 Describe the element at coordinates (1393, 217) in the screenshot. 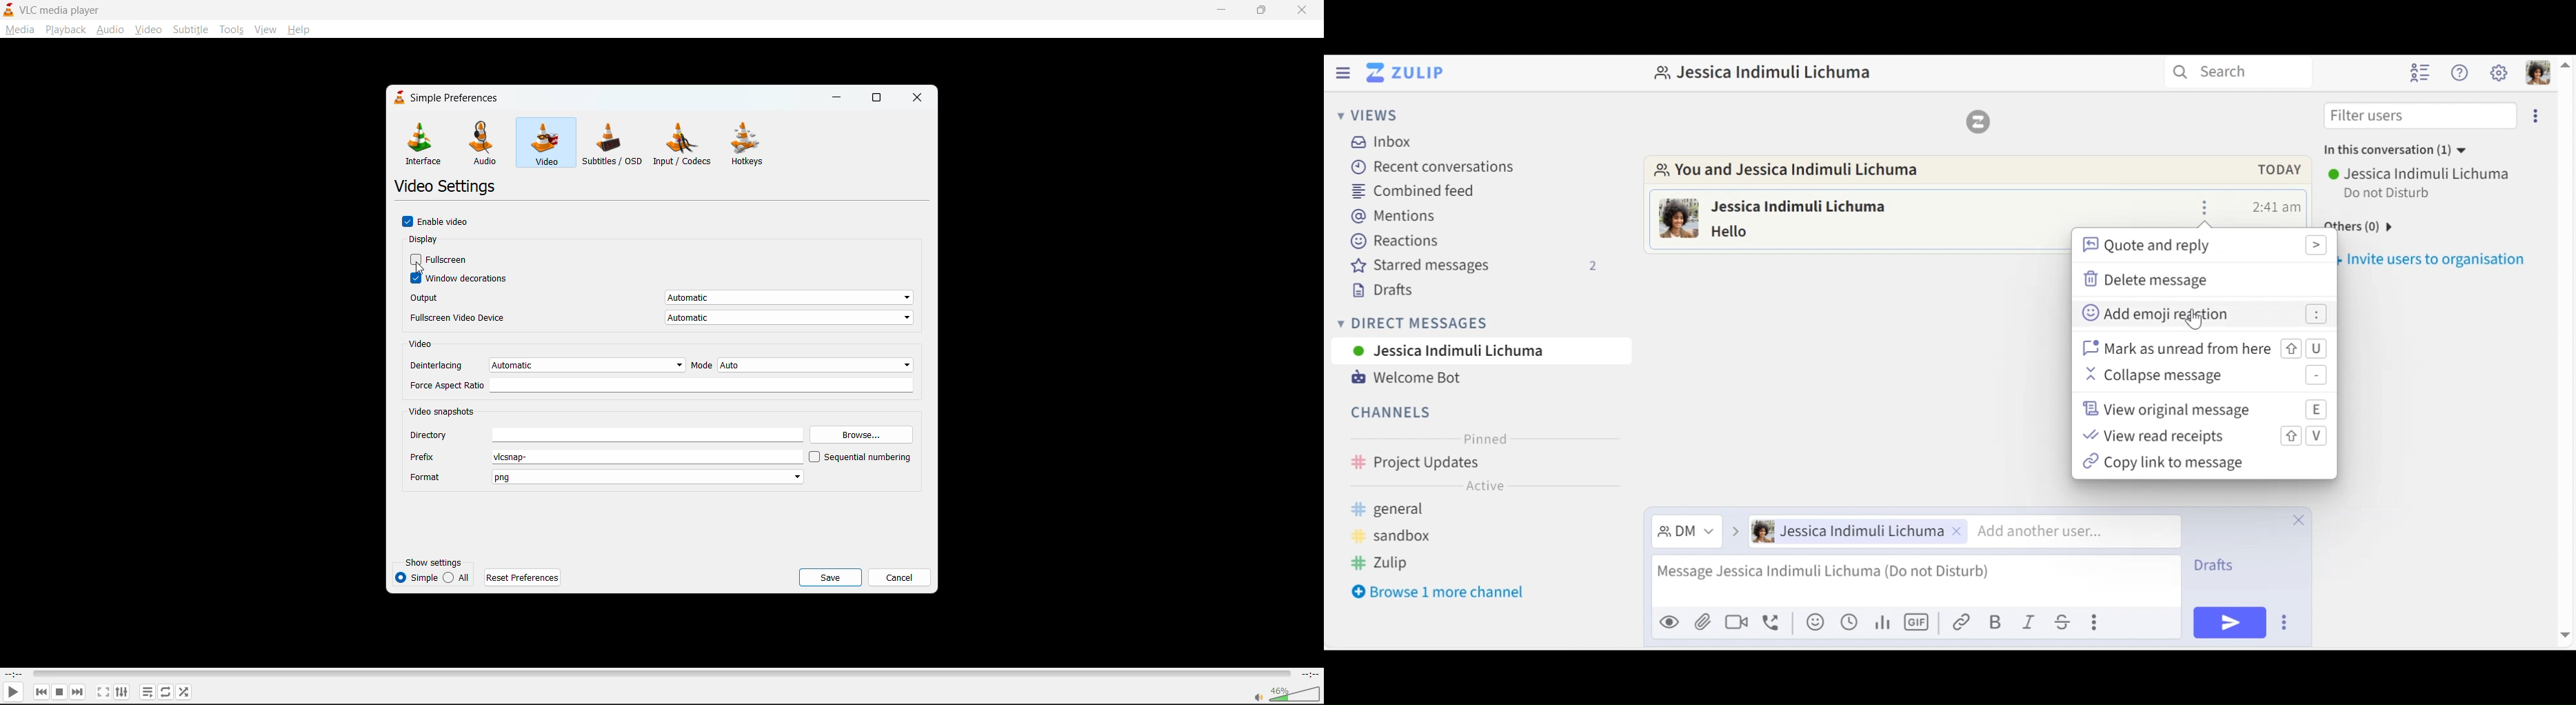

I see `Mentions` at that location.